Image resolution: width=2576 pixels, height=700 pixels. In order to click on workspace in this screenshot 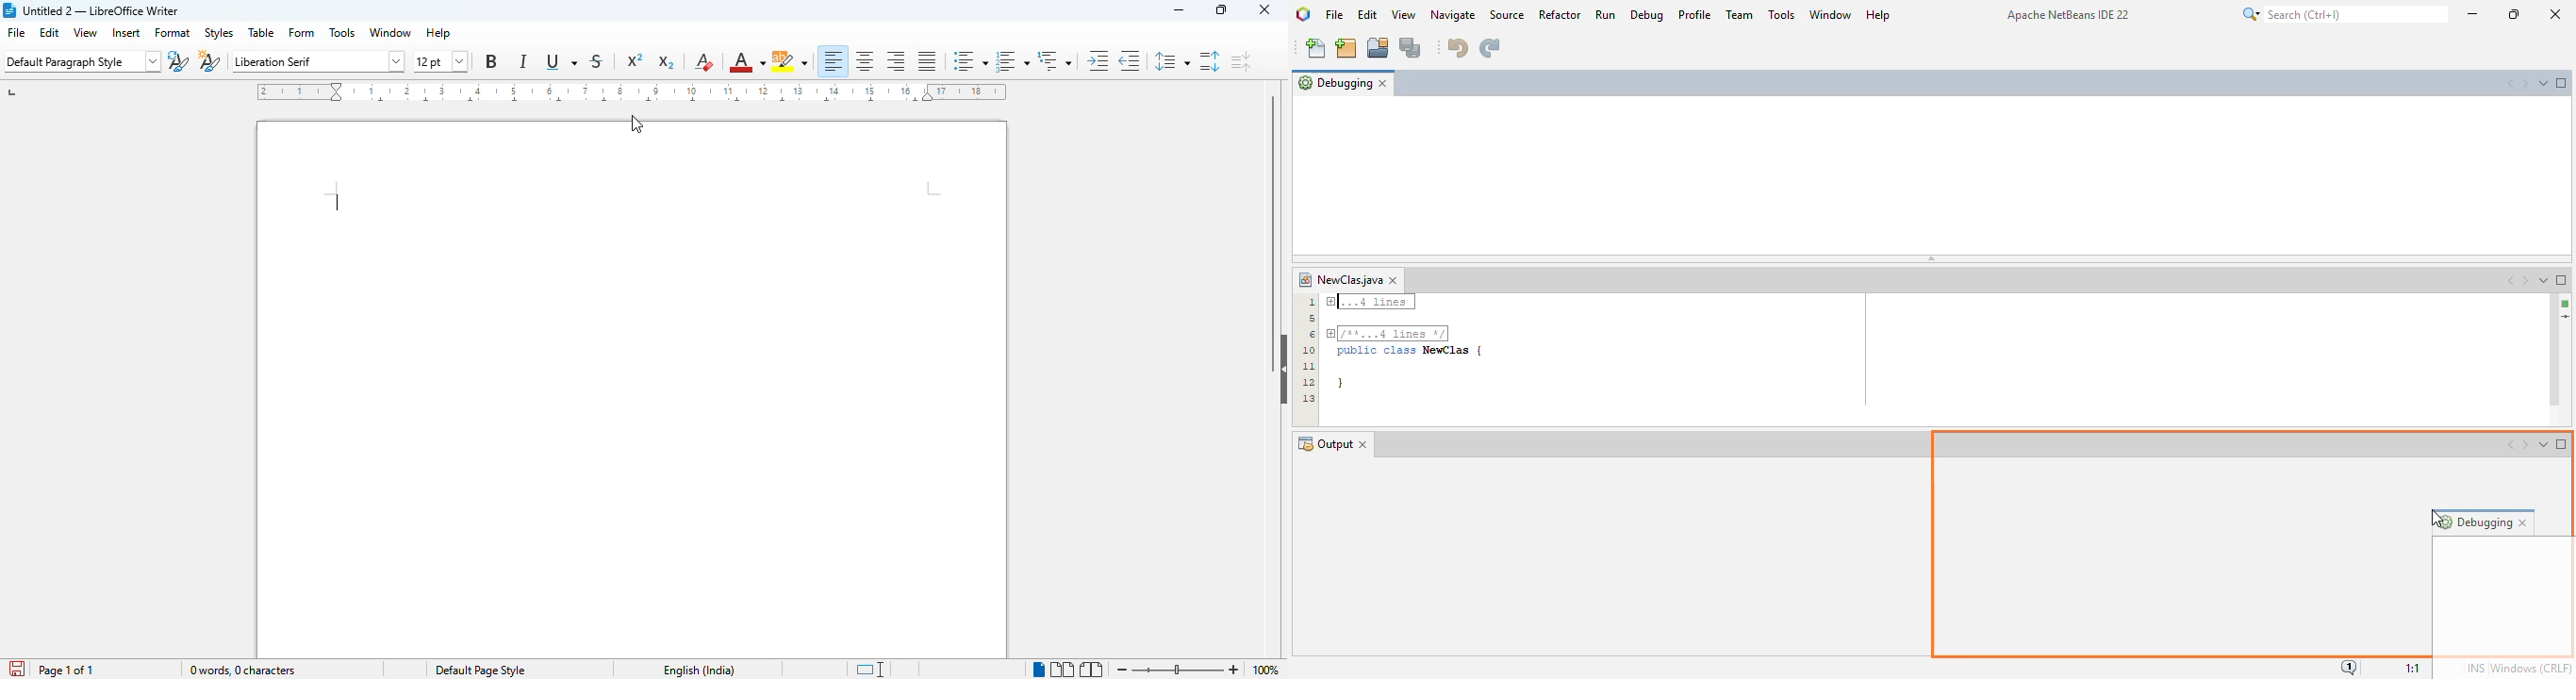, I will do `click(634, 413)`.